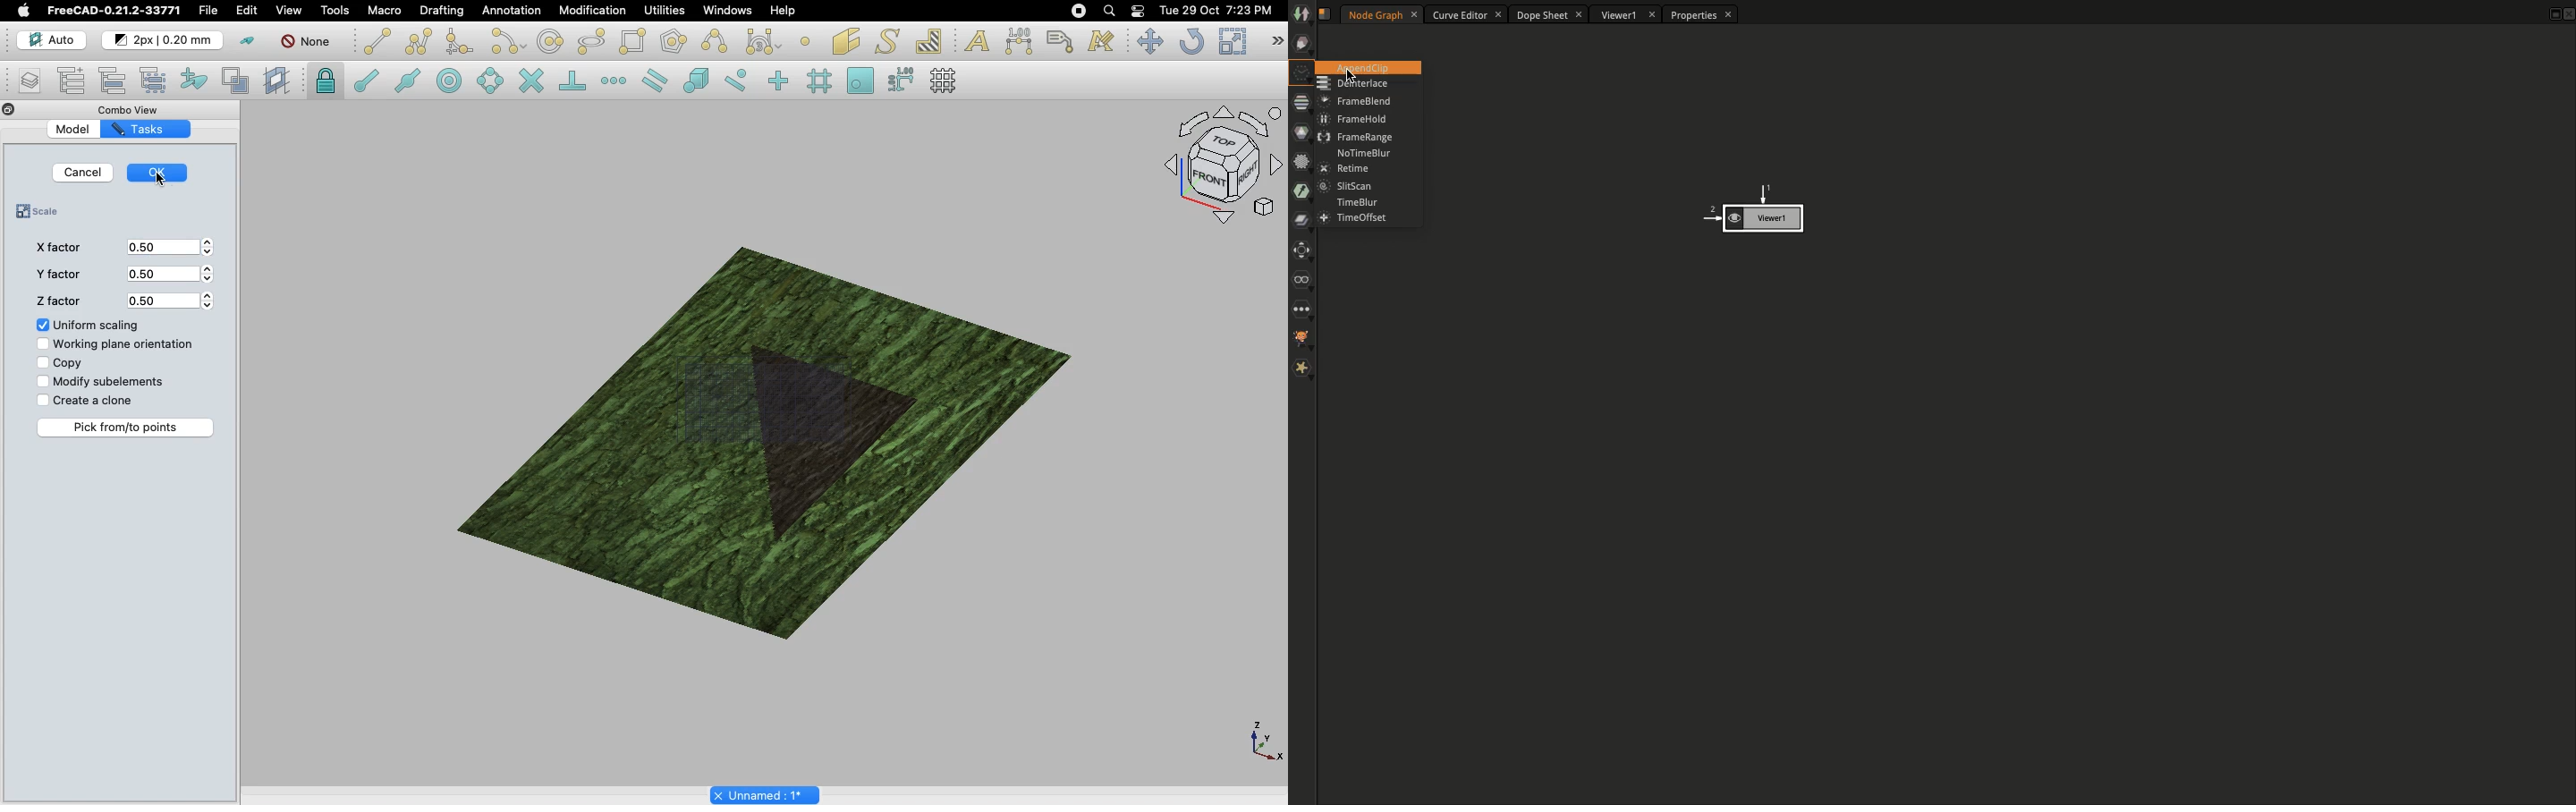  What do you see at coordinates (162, 182) in the screenshot?
I see `cursor` at bounding box center [162, 182].